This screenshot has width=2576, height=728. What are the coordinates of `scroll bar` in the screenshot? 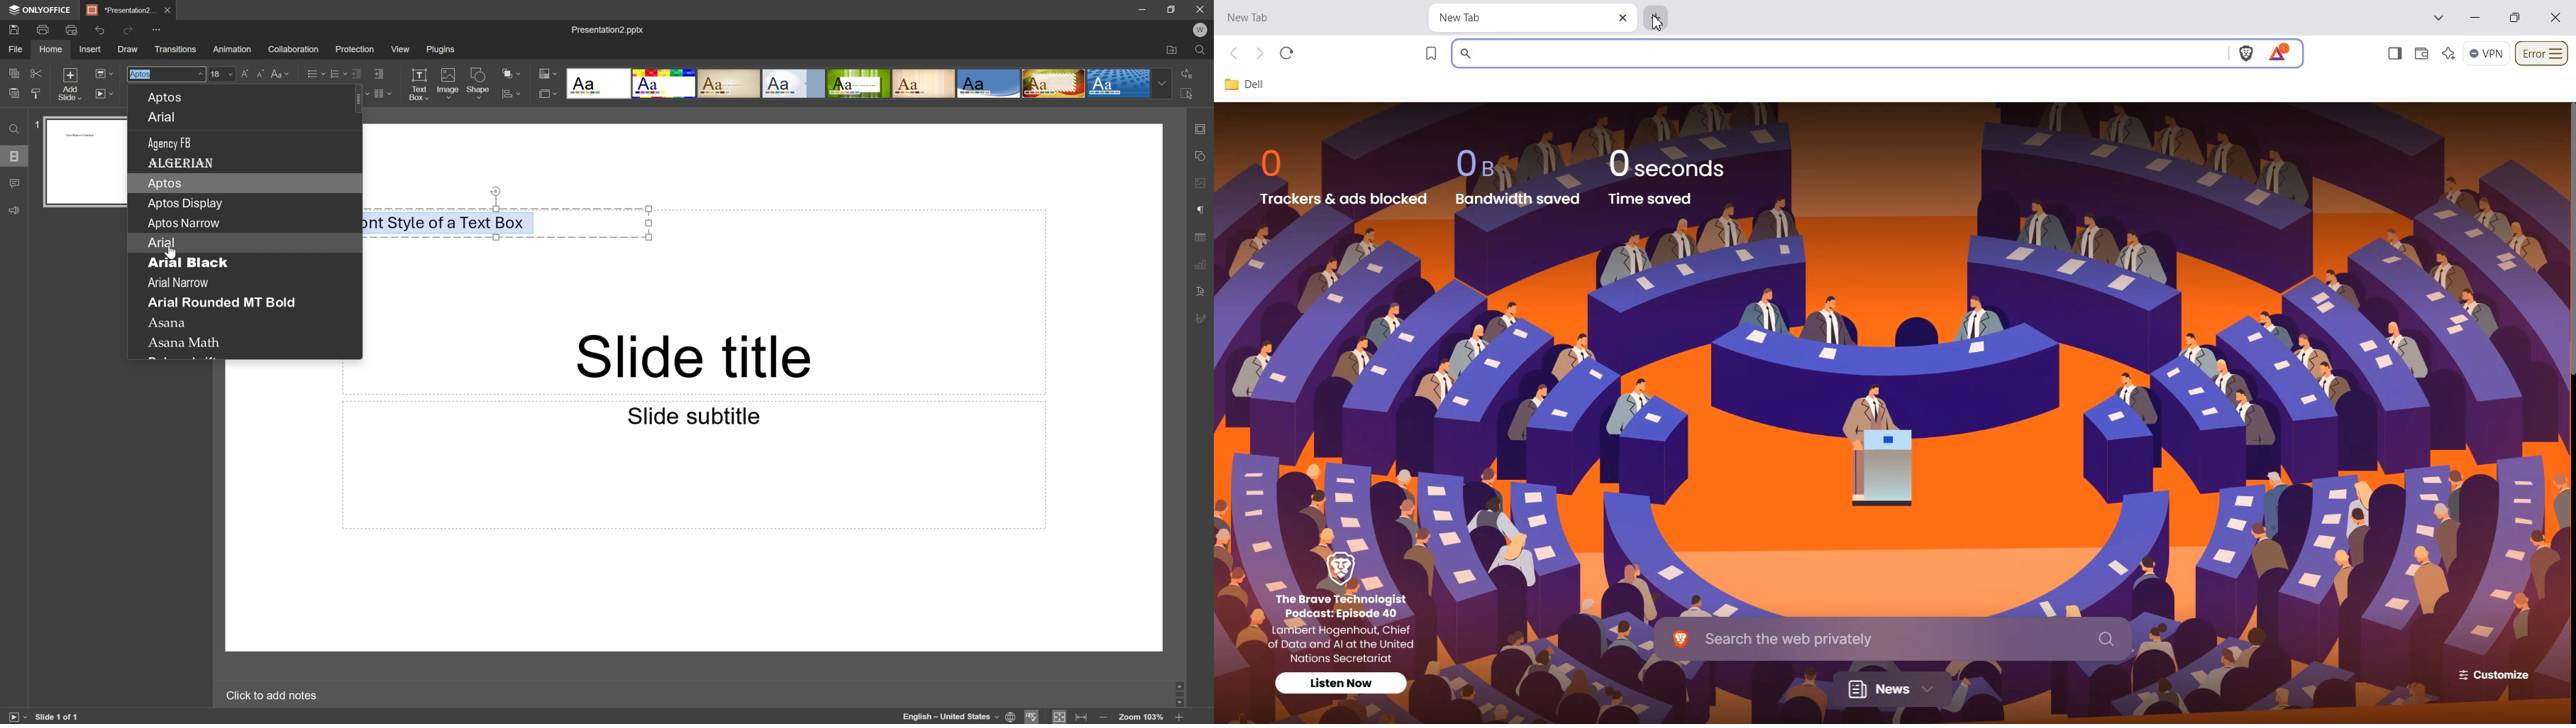 It's located at (358, 100).